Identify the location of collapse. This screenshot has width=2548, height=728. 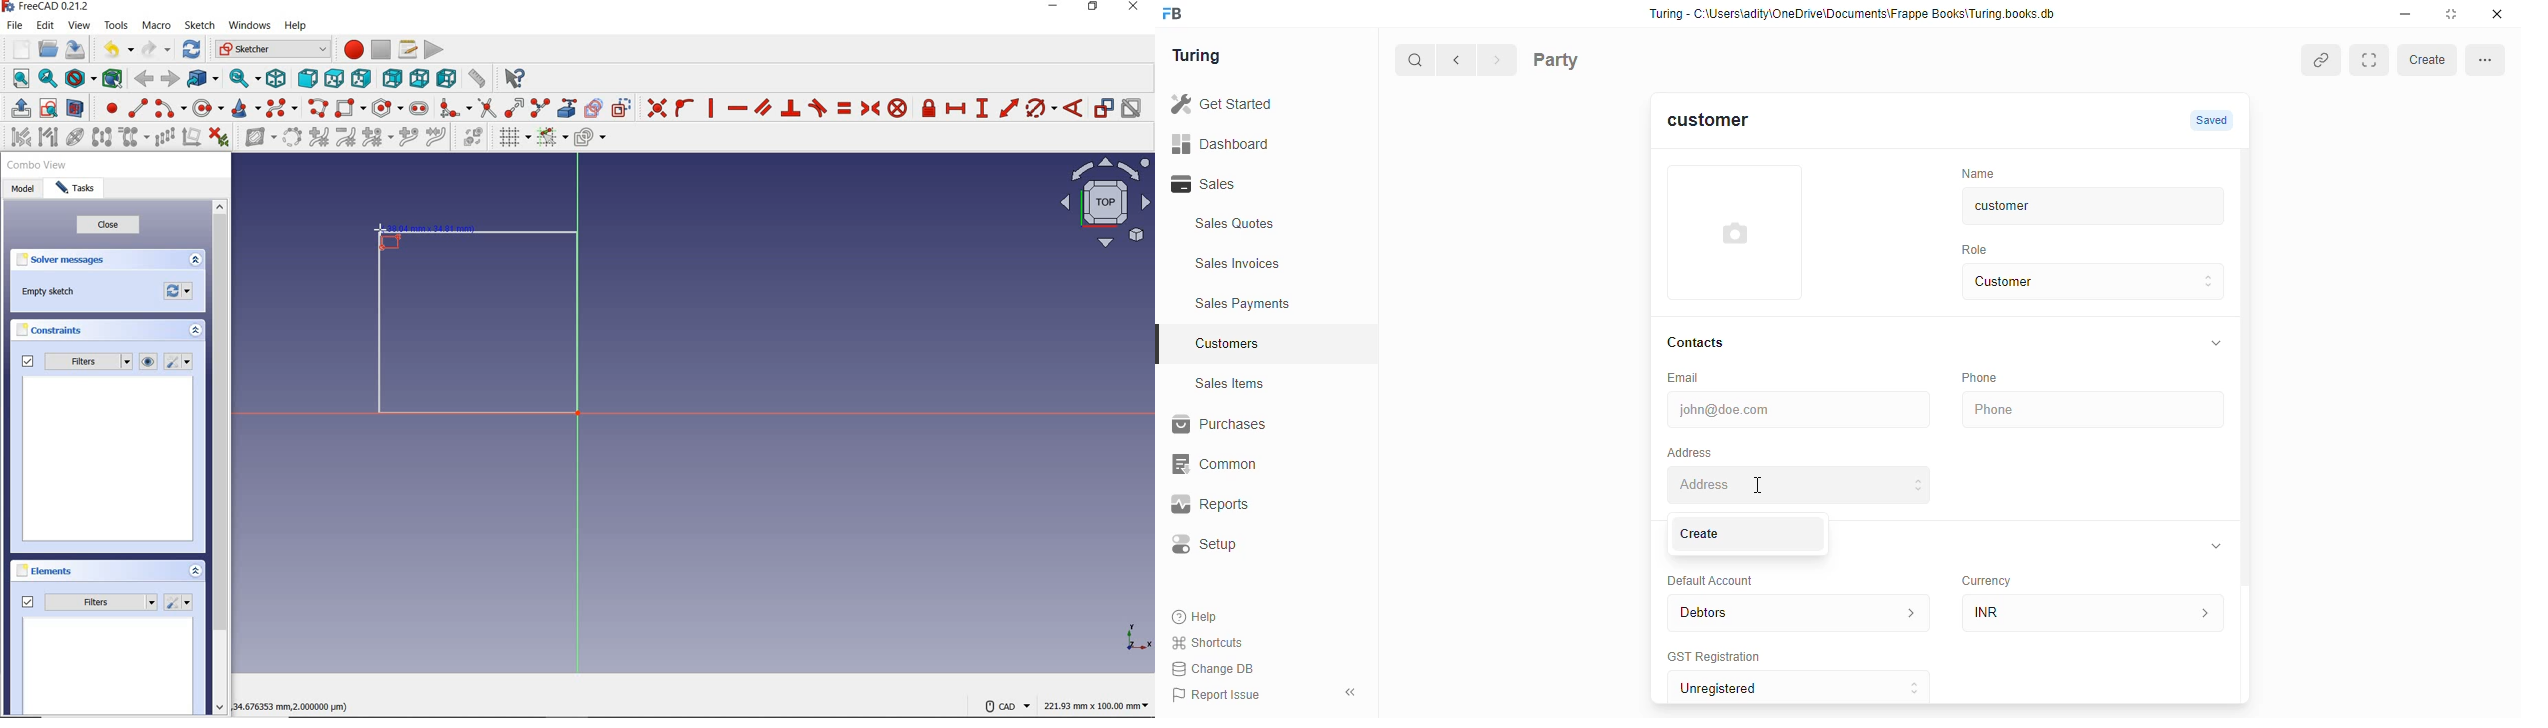
(2214, 344).